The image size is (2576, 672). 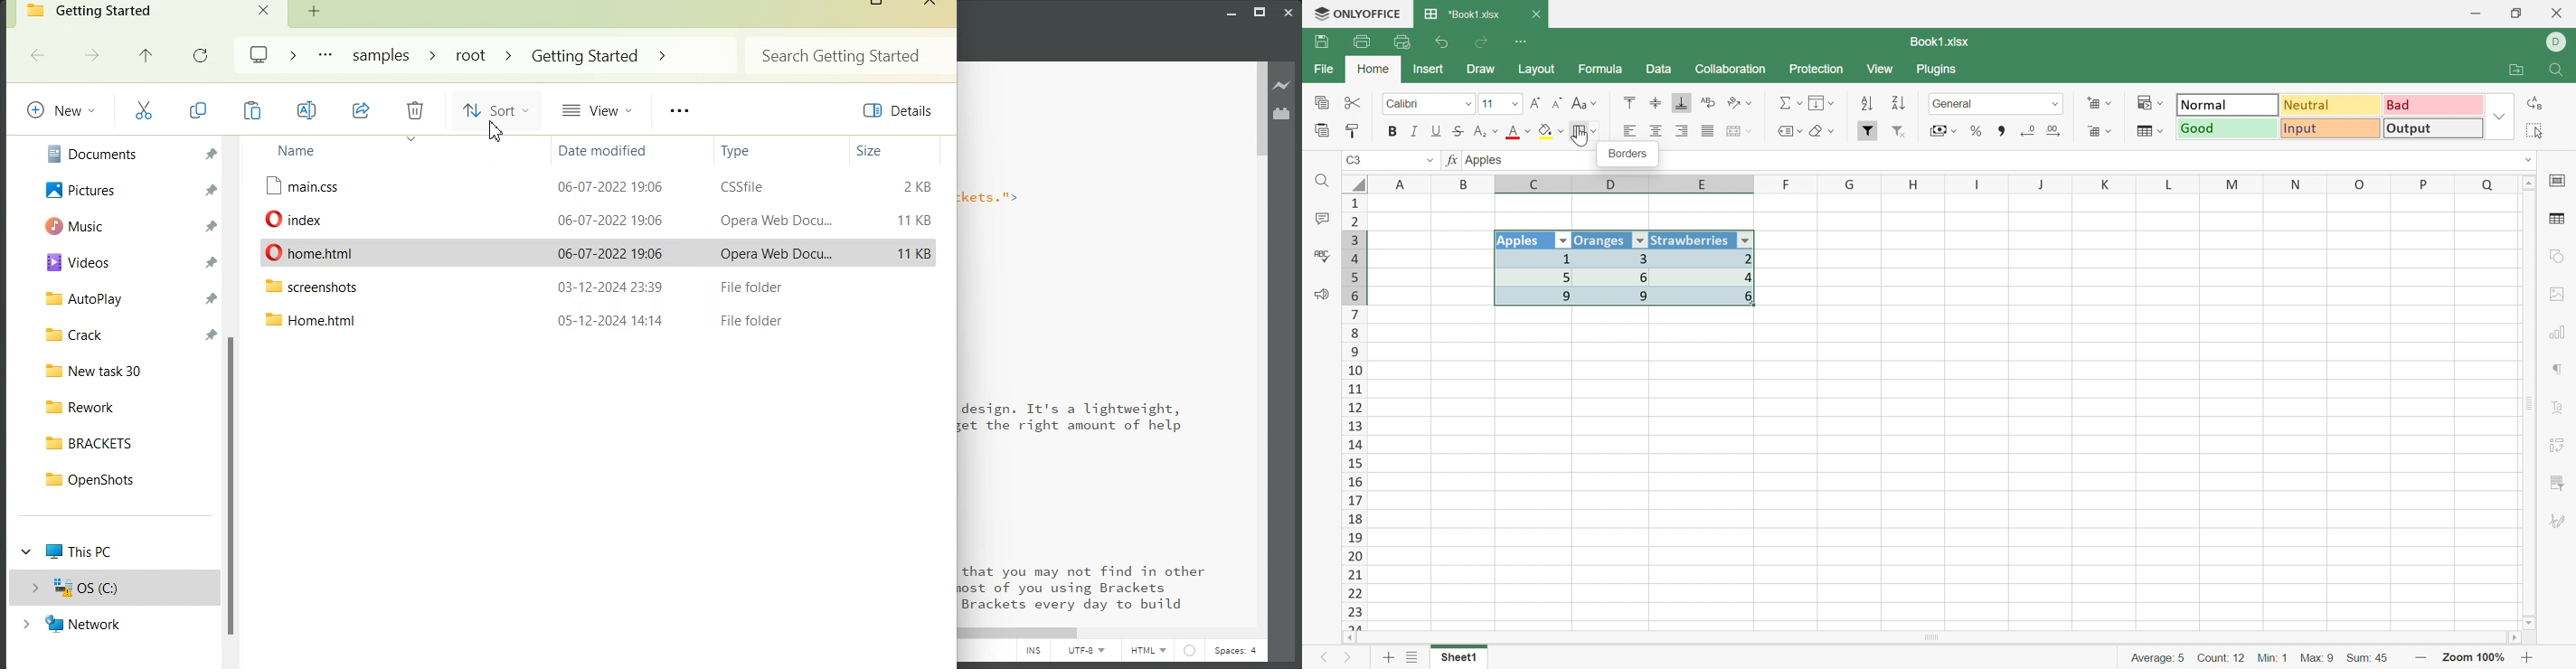 I want to click on Apples, so click(x=1487, y=159).